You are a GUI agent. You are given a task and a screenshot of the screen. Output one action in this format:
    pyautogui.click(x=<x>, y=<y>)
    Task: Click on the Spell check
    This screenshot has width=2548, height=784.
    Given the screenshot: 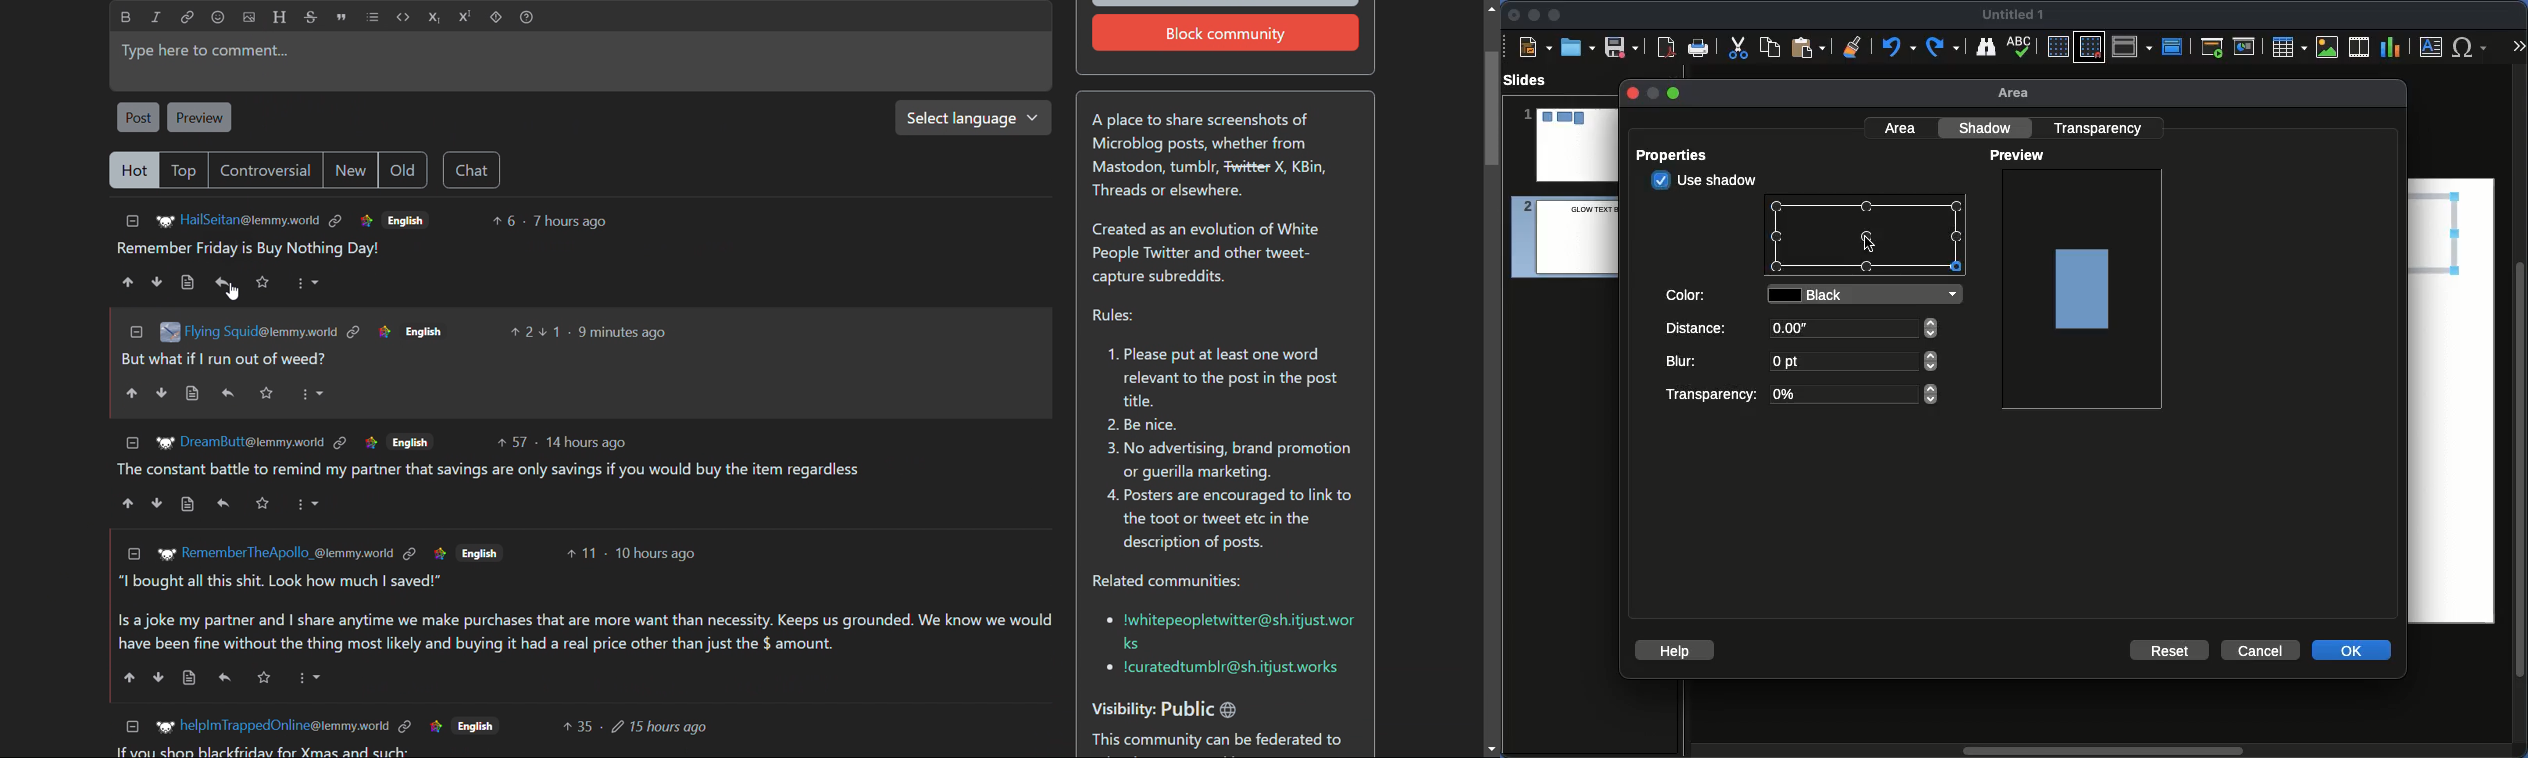 What is the action you would take?
    pyautogui.click(x=2021, y=48)
    